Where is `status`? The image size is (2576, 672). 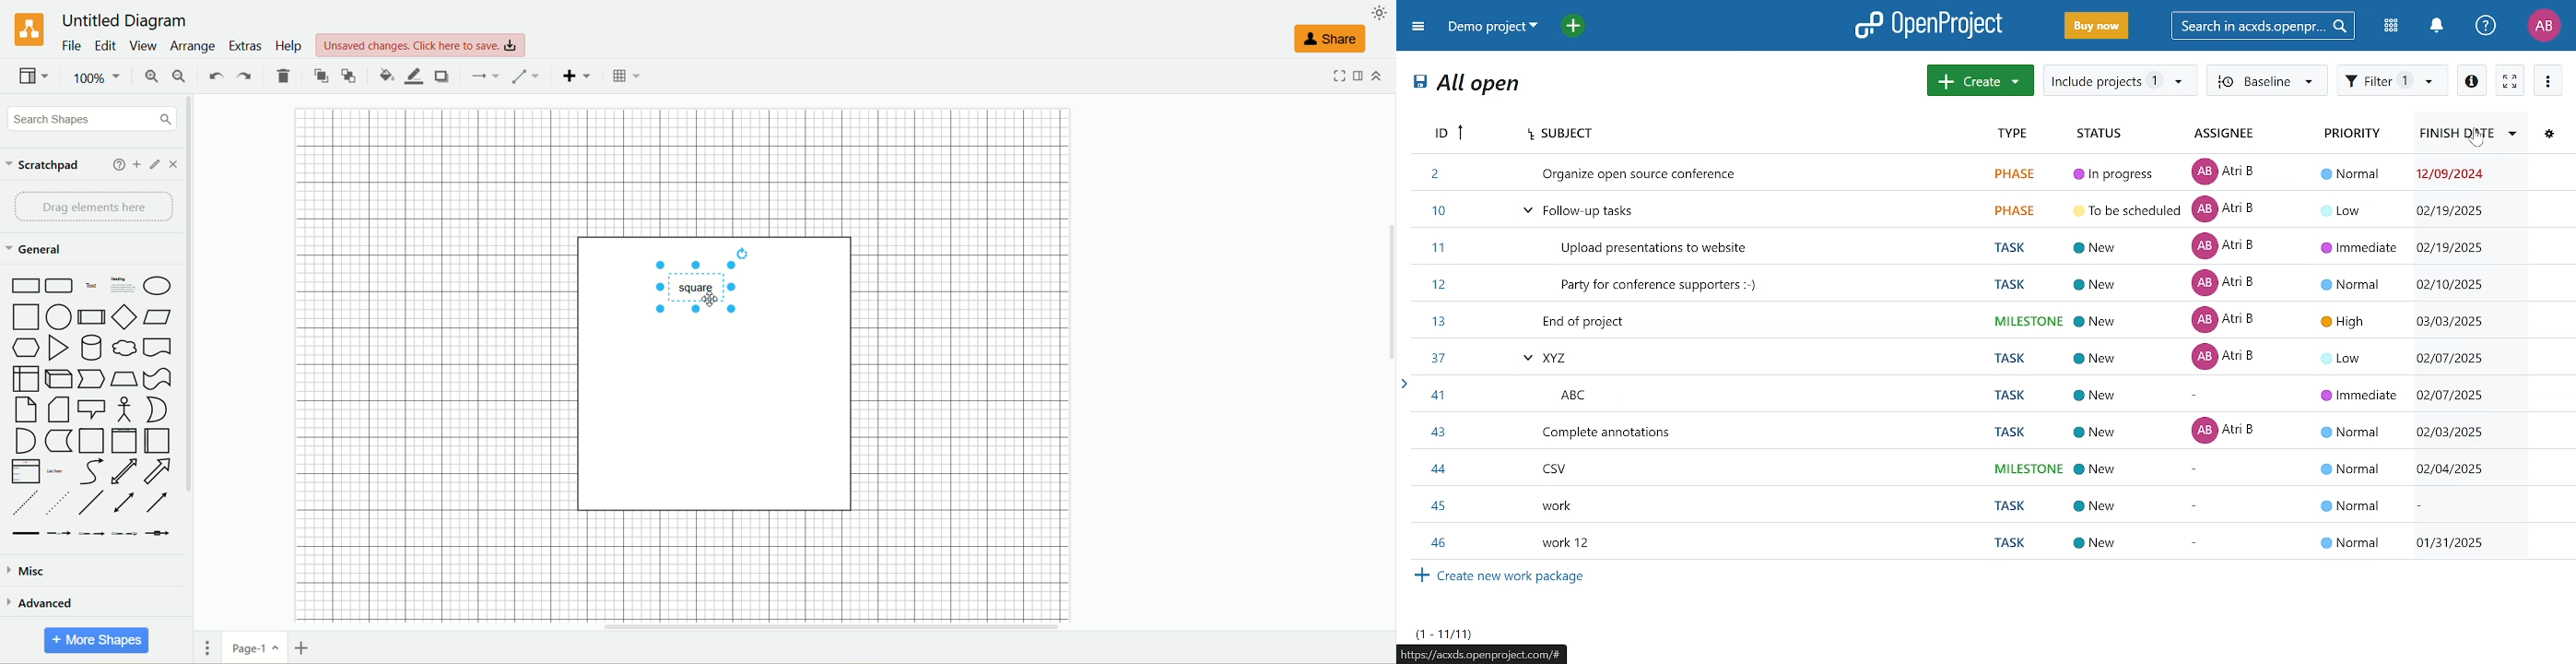 status is located at coordinates (2121, 136).